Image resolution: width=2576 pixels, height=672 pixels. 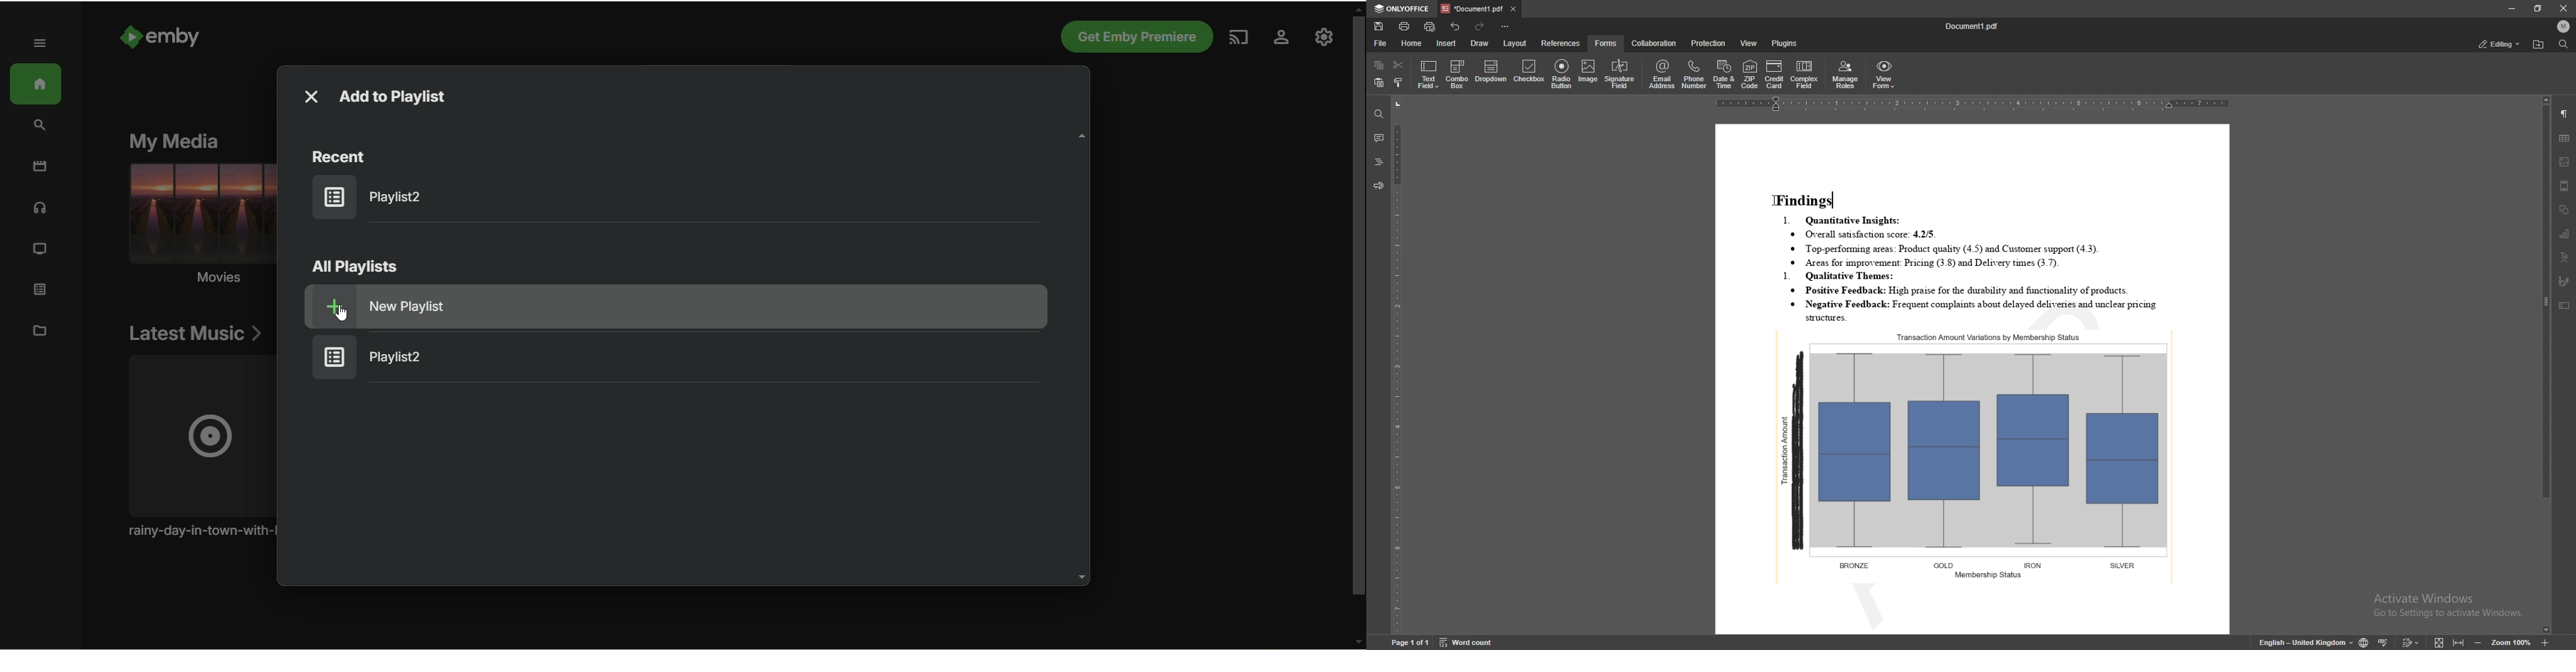 I want to click on all playlists, so click(x=356, y=267).